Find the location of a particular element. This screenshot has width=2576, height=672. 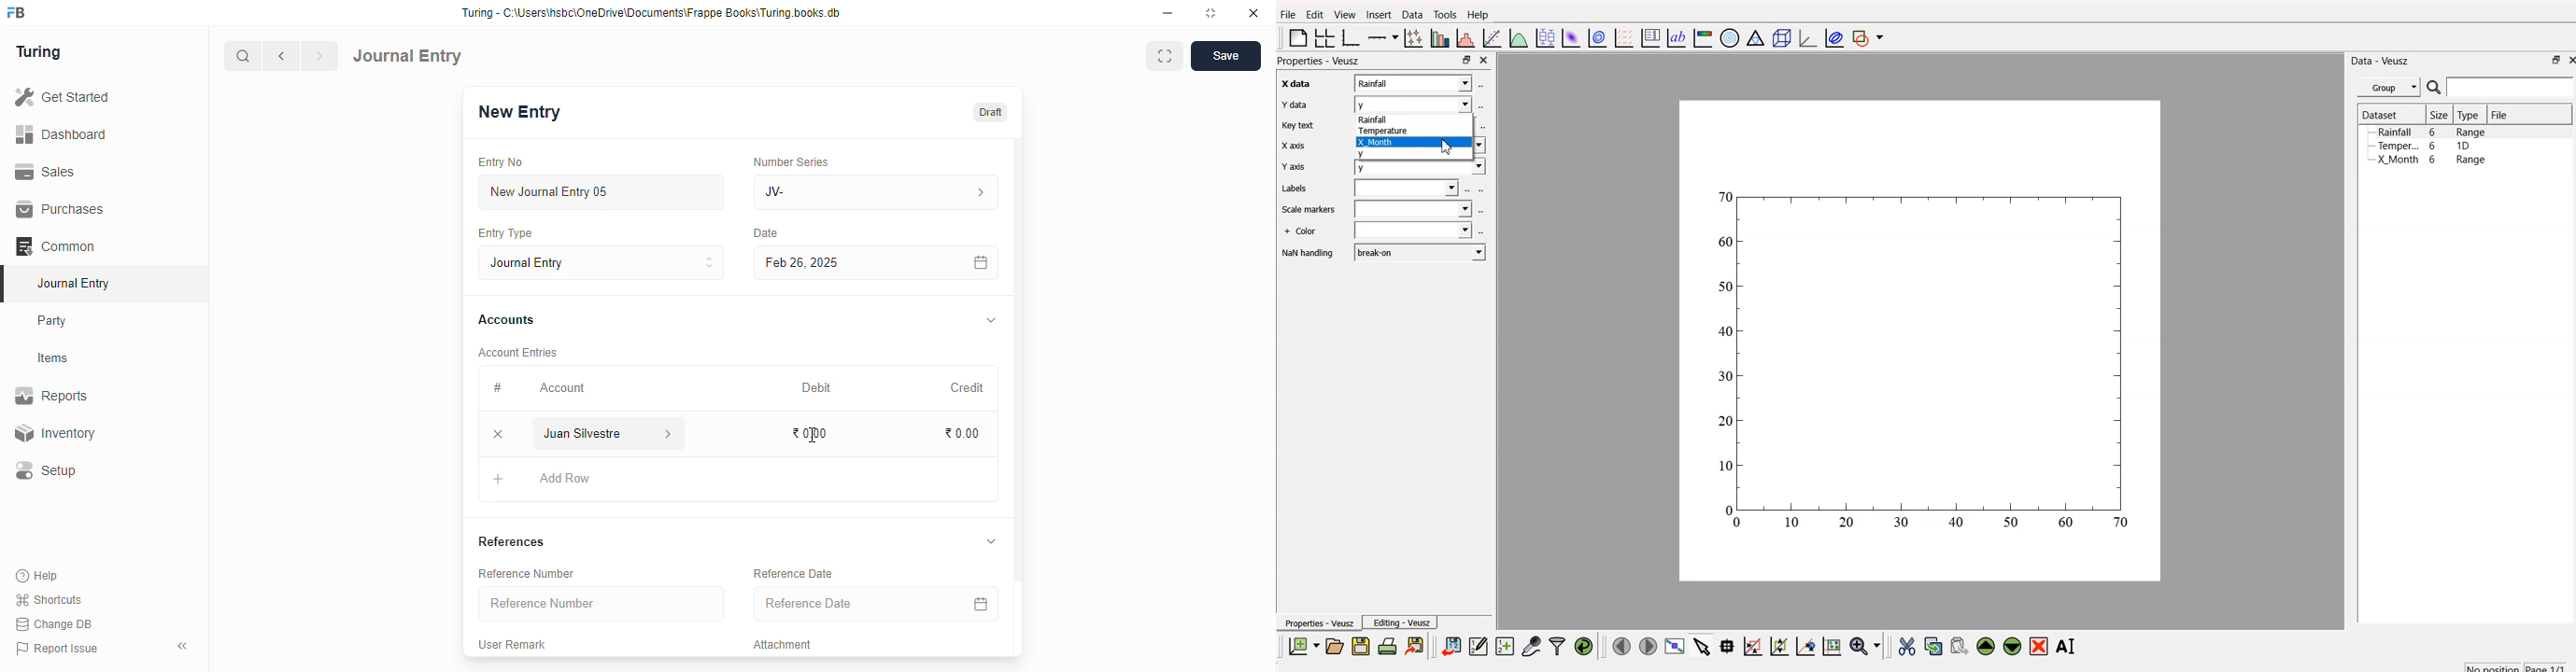

turing is located at coordinates (39, 53).